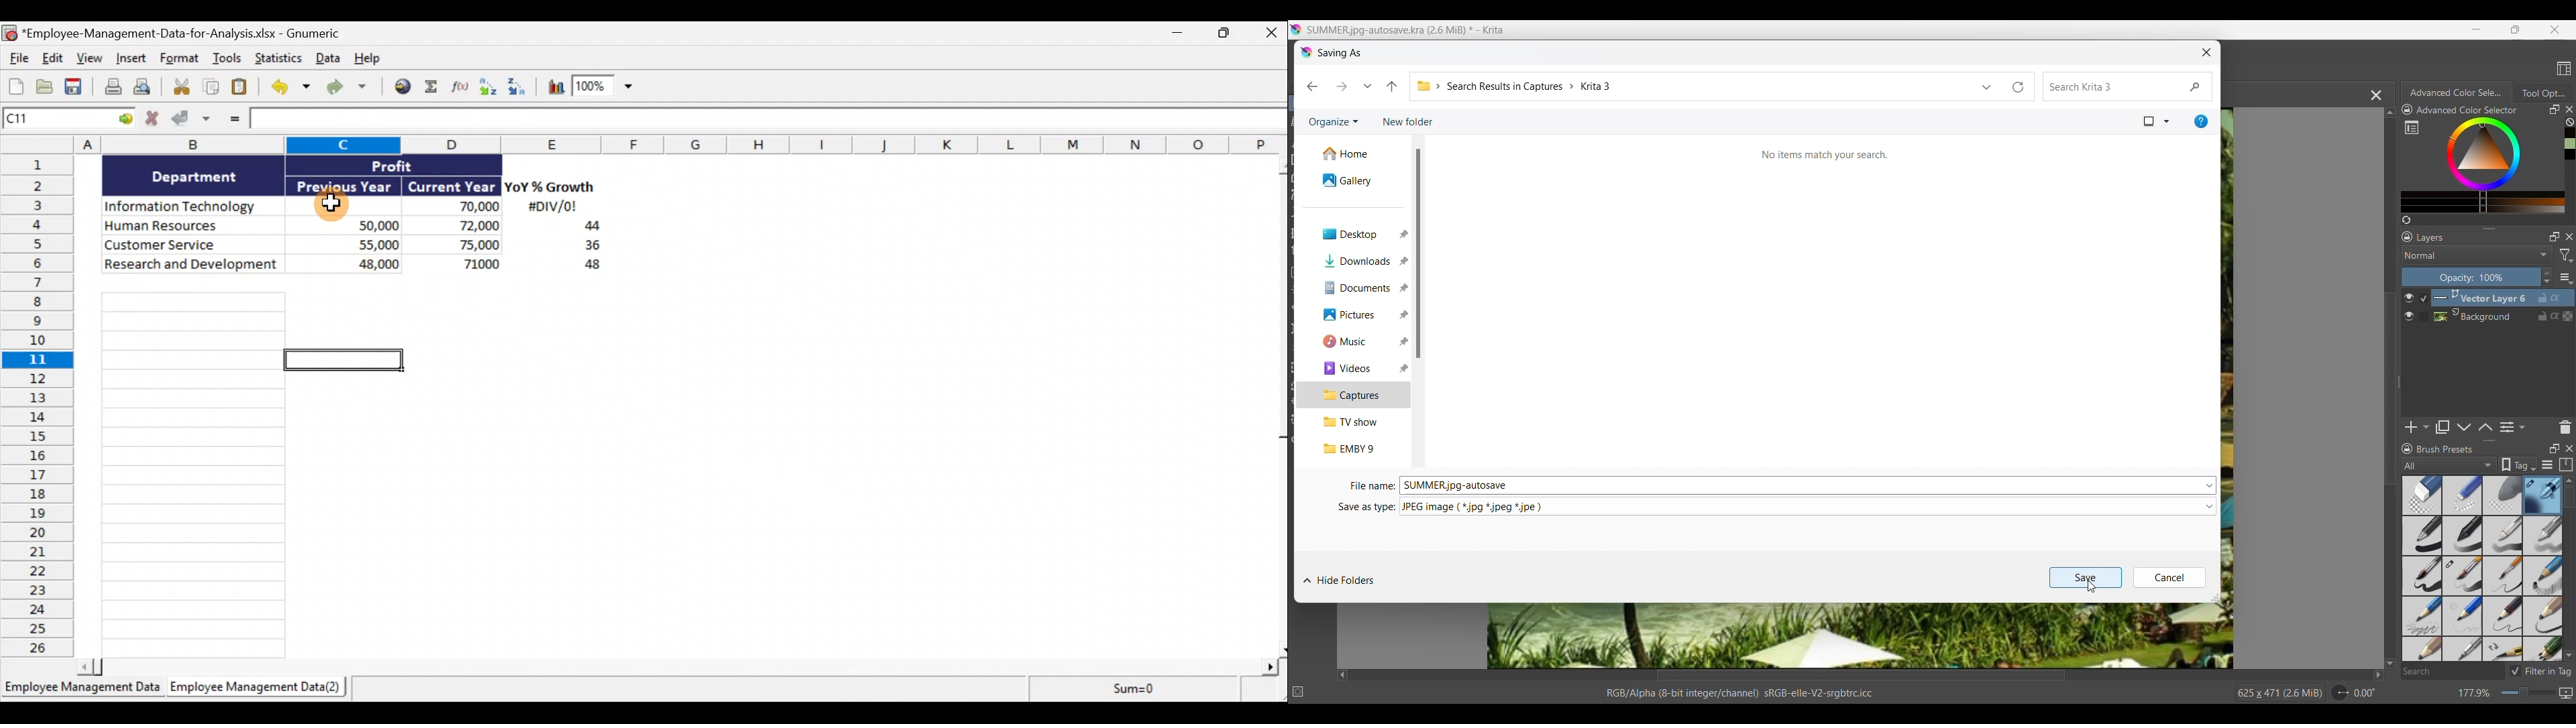  What do you see at coordinates (152, 120) in the screenshot?
I see `Cancel changes` at bounding box center [152, 120].